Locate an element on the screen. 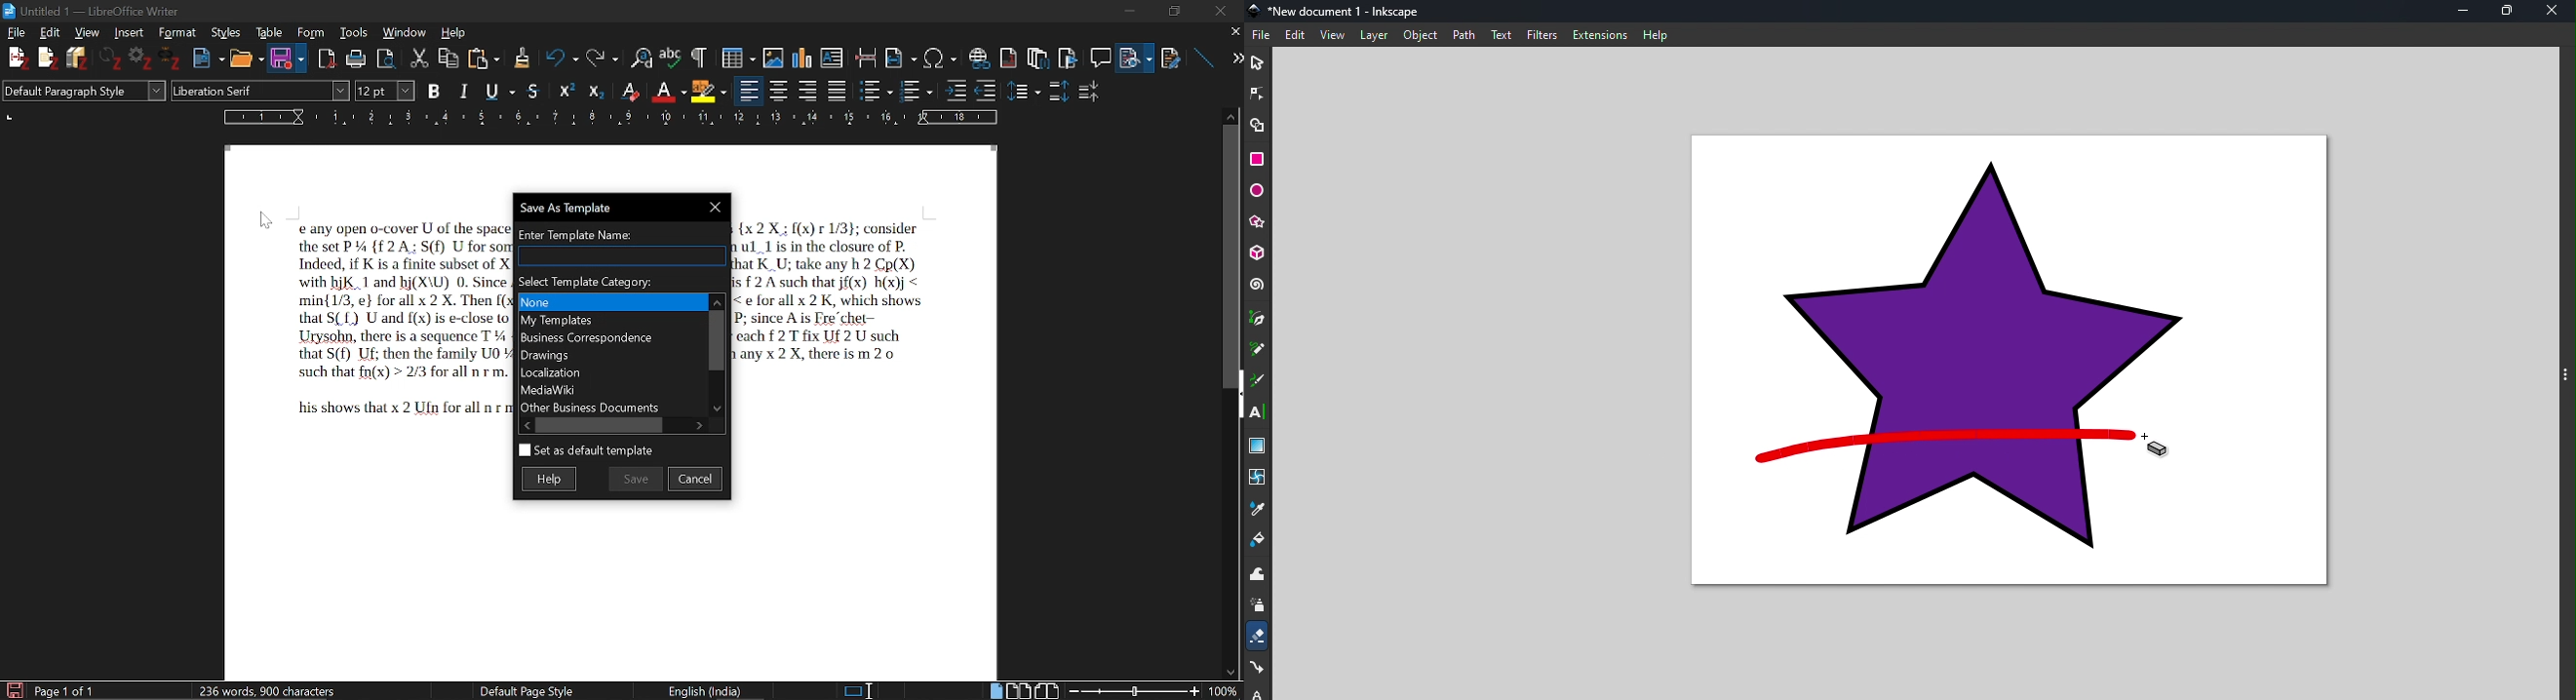 The width and height of the screenshot is (2576, 700). Select template category is located at coordinates (621, 281).